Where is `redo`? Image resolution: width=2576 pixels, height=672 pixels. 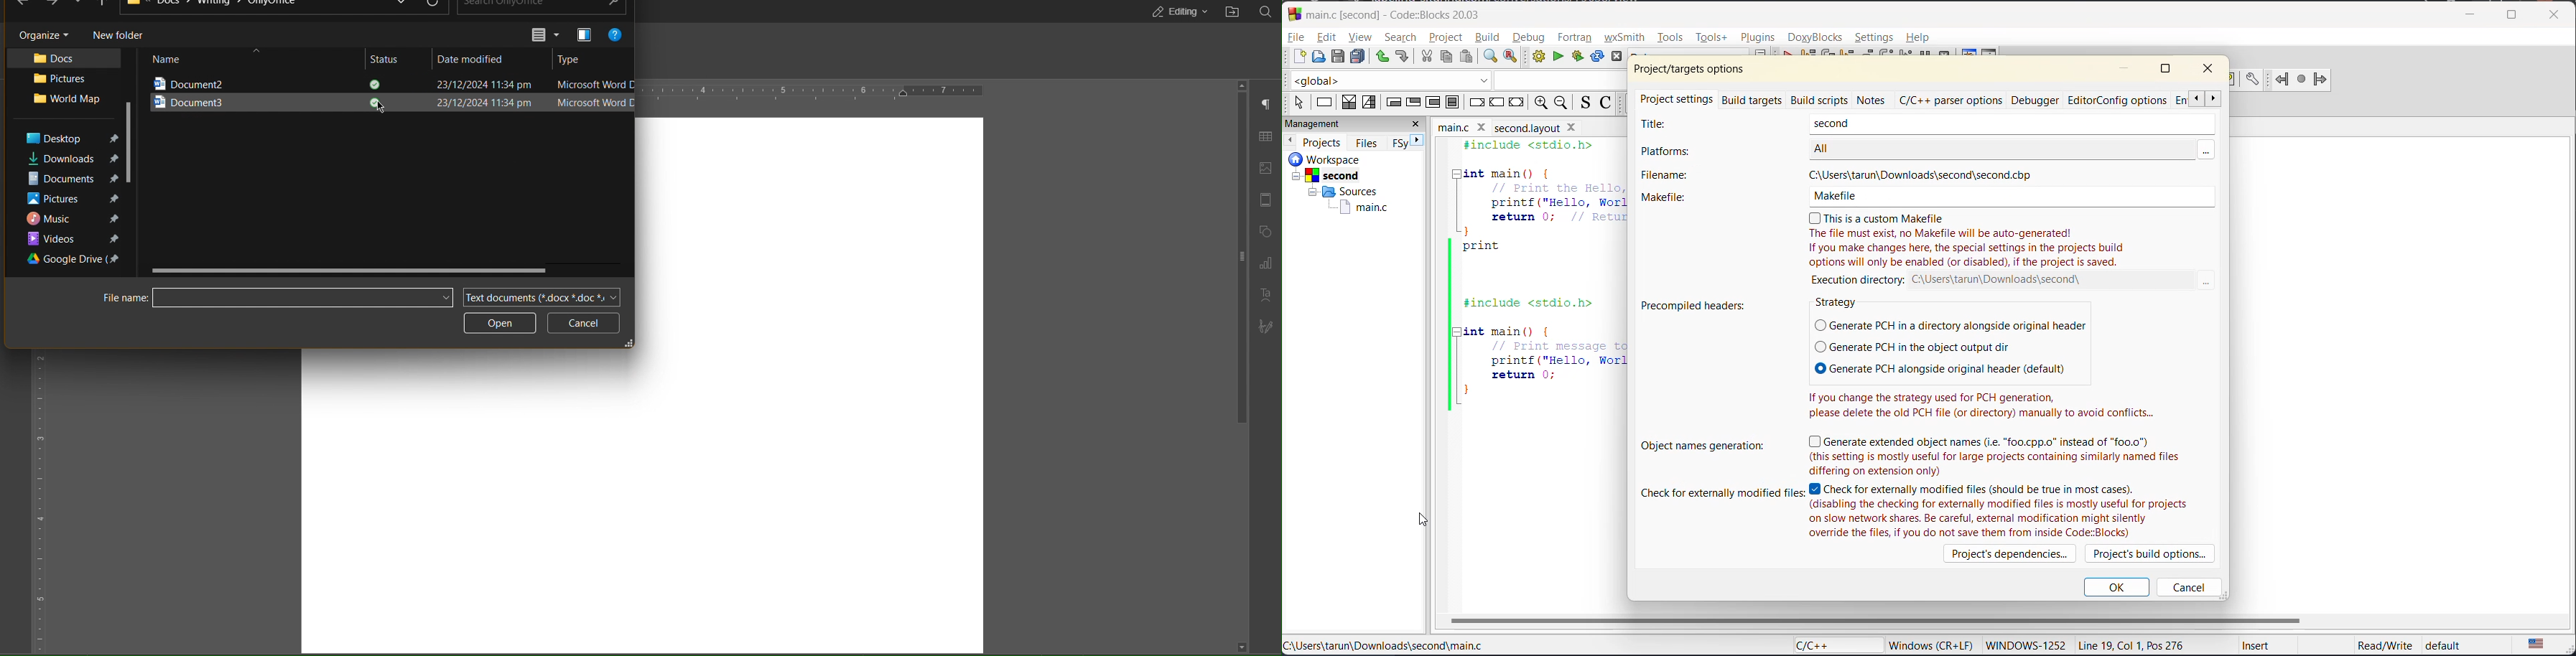
redo is located at coordinates (1403, 55).